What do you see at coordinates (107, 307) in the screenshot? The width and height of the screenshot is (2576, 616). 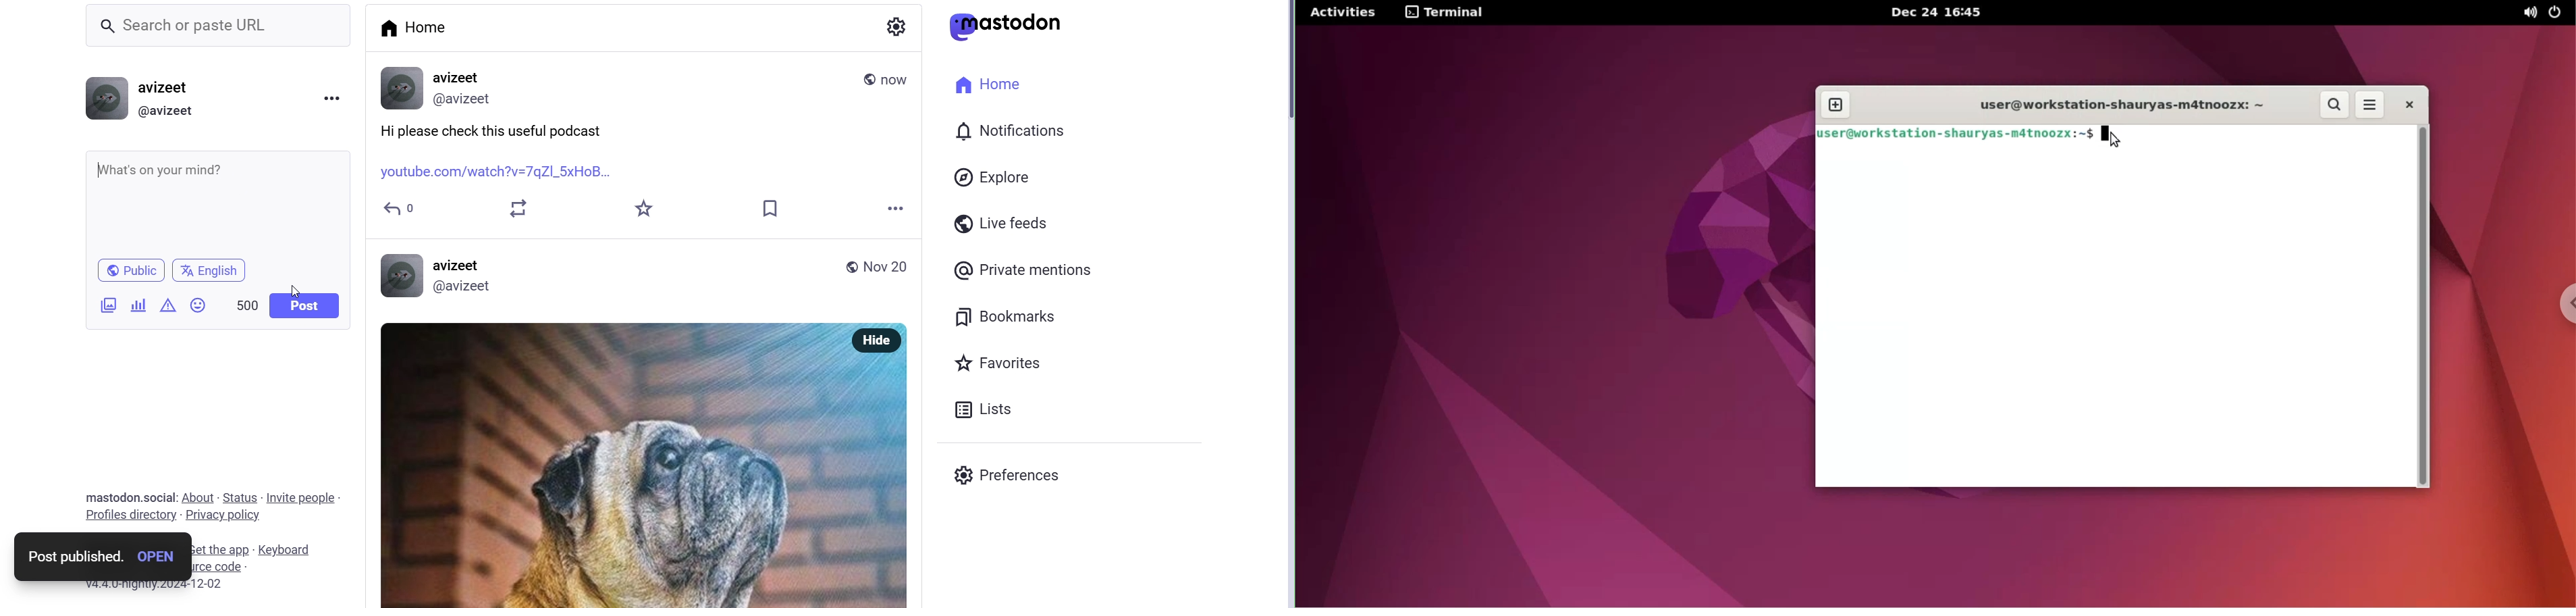 I see `add images` at bounding box center [107, 307].